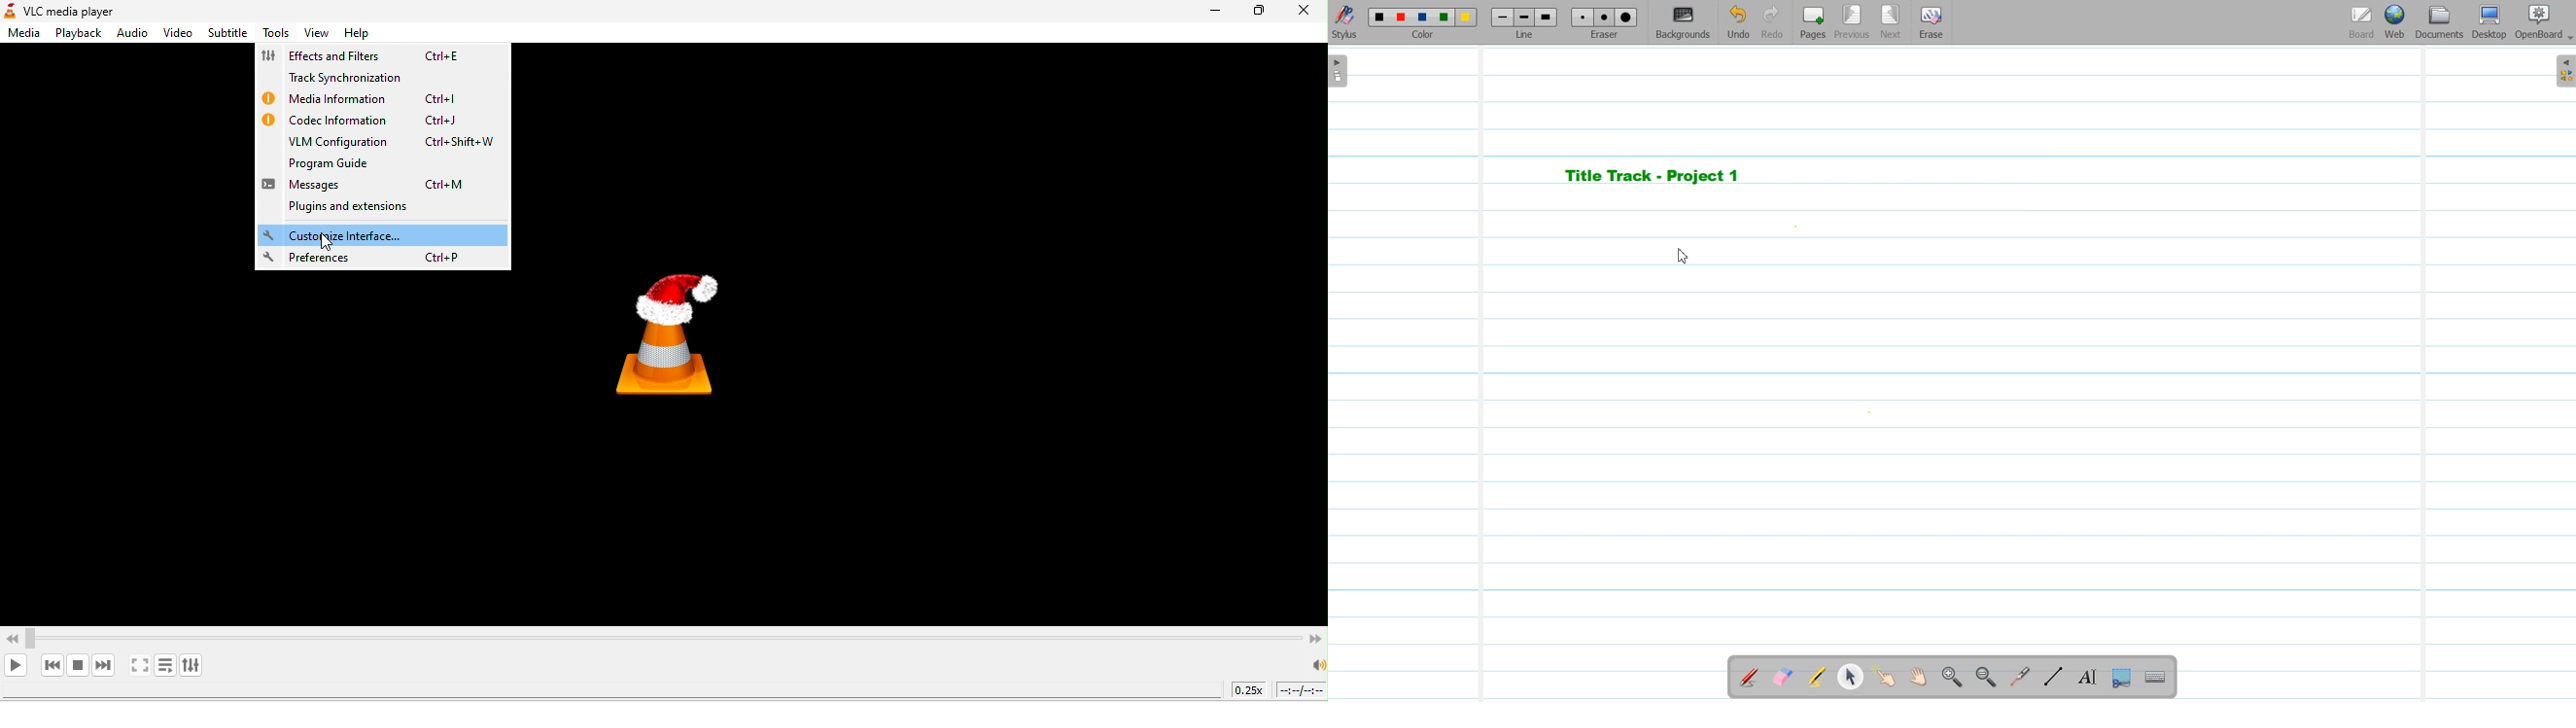 The width and height of the screenshot is (2576, 728). Describe the element at coordinates (176, 34) in the screenshot. I see `video` at that location.